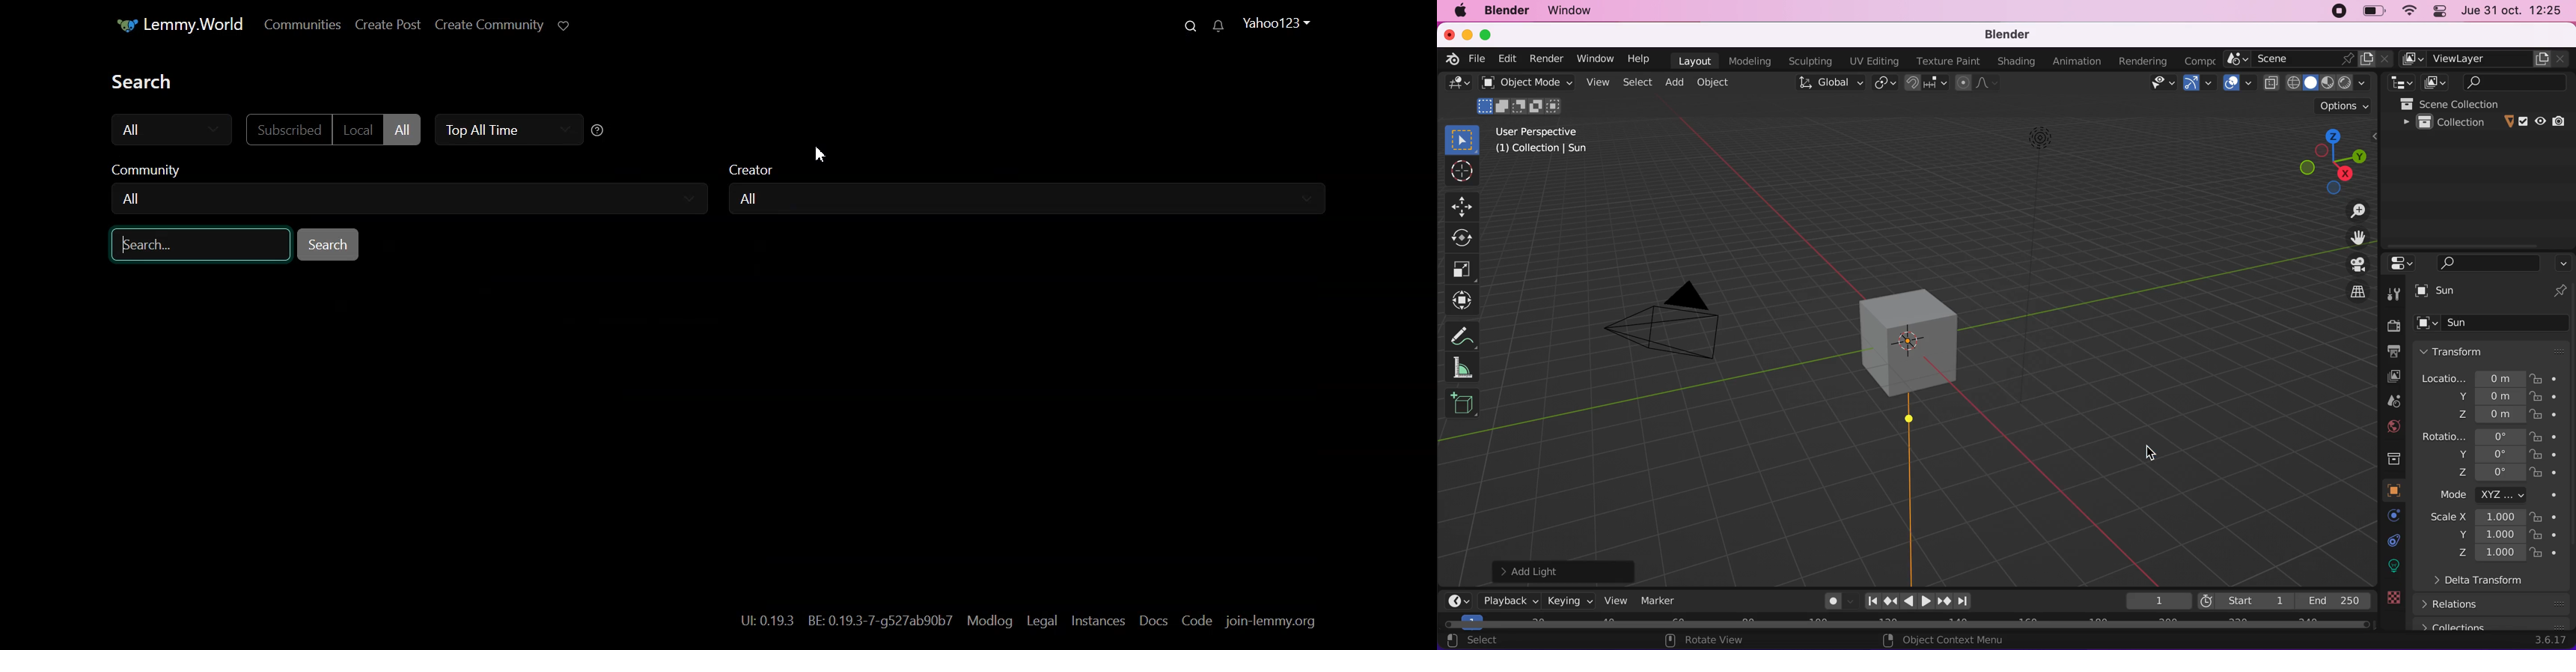  What do you see at coordinates (2386, 377) in the screenshot?
I see `view layer` at bounding box center [2386, 377].